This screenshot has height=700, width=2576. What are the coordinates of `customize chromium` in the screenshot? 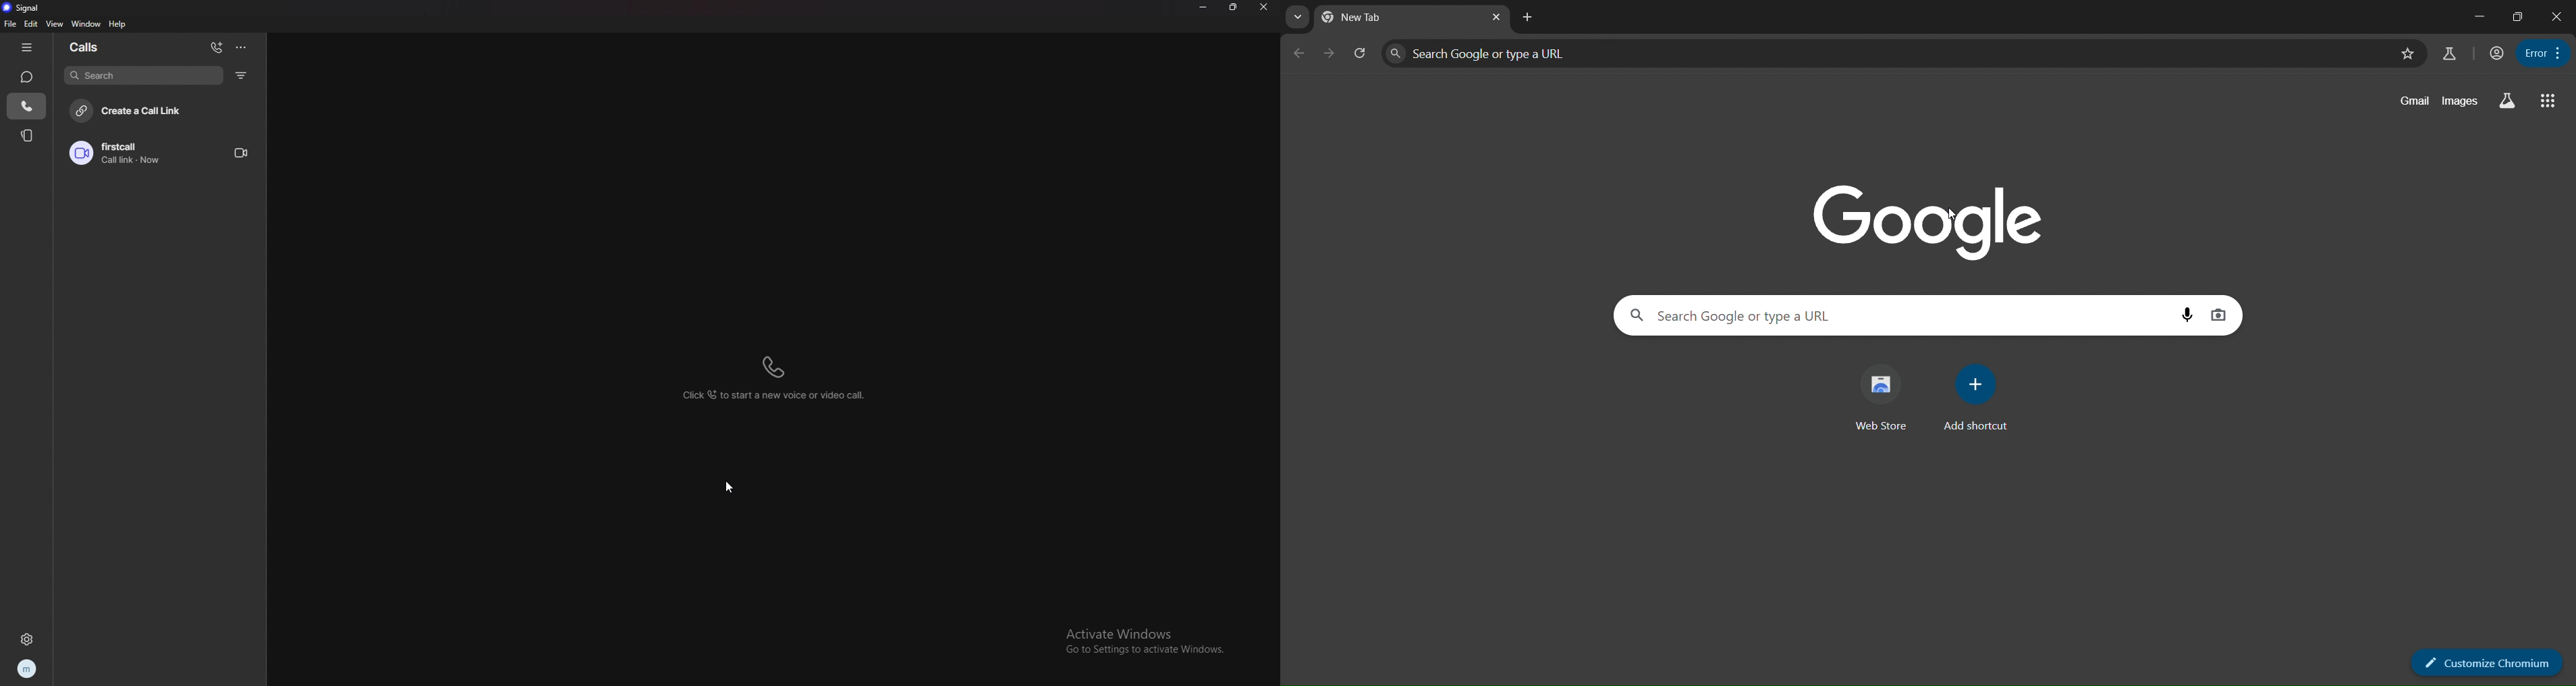 It's located at (2488, 665).